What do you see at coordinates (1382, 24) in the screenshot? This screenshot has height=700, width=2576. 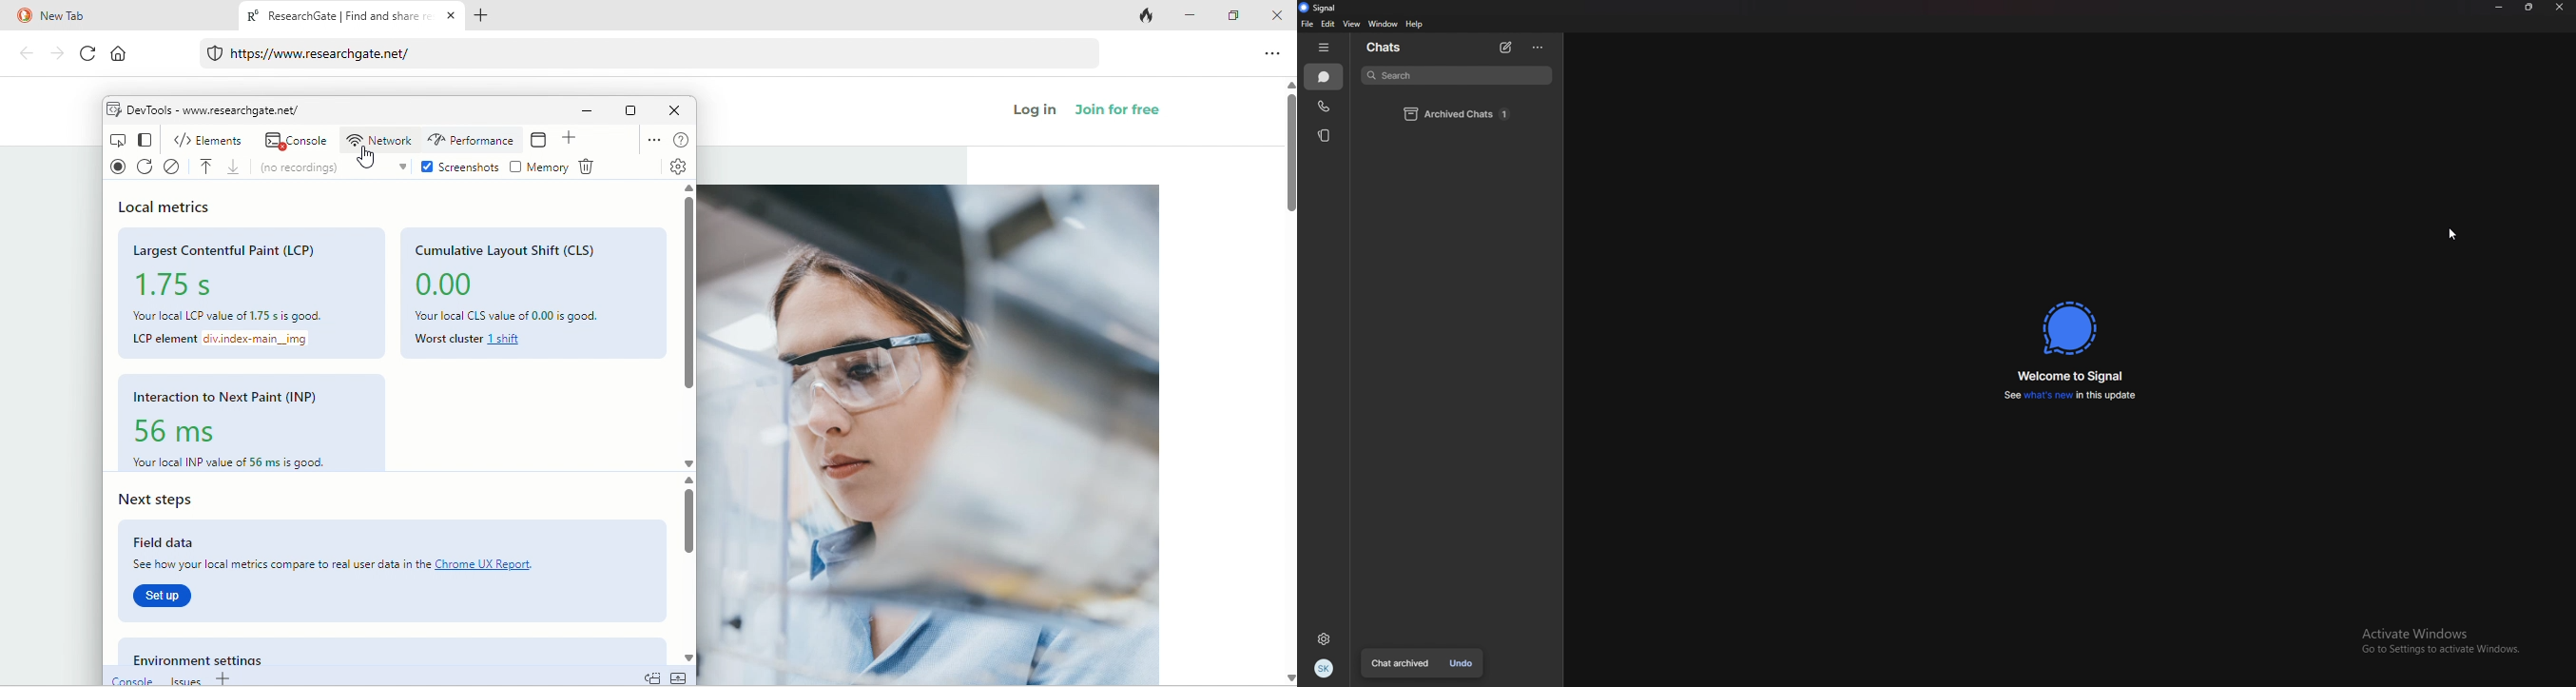 I see `Window` at bounding box center [1382, 24].